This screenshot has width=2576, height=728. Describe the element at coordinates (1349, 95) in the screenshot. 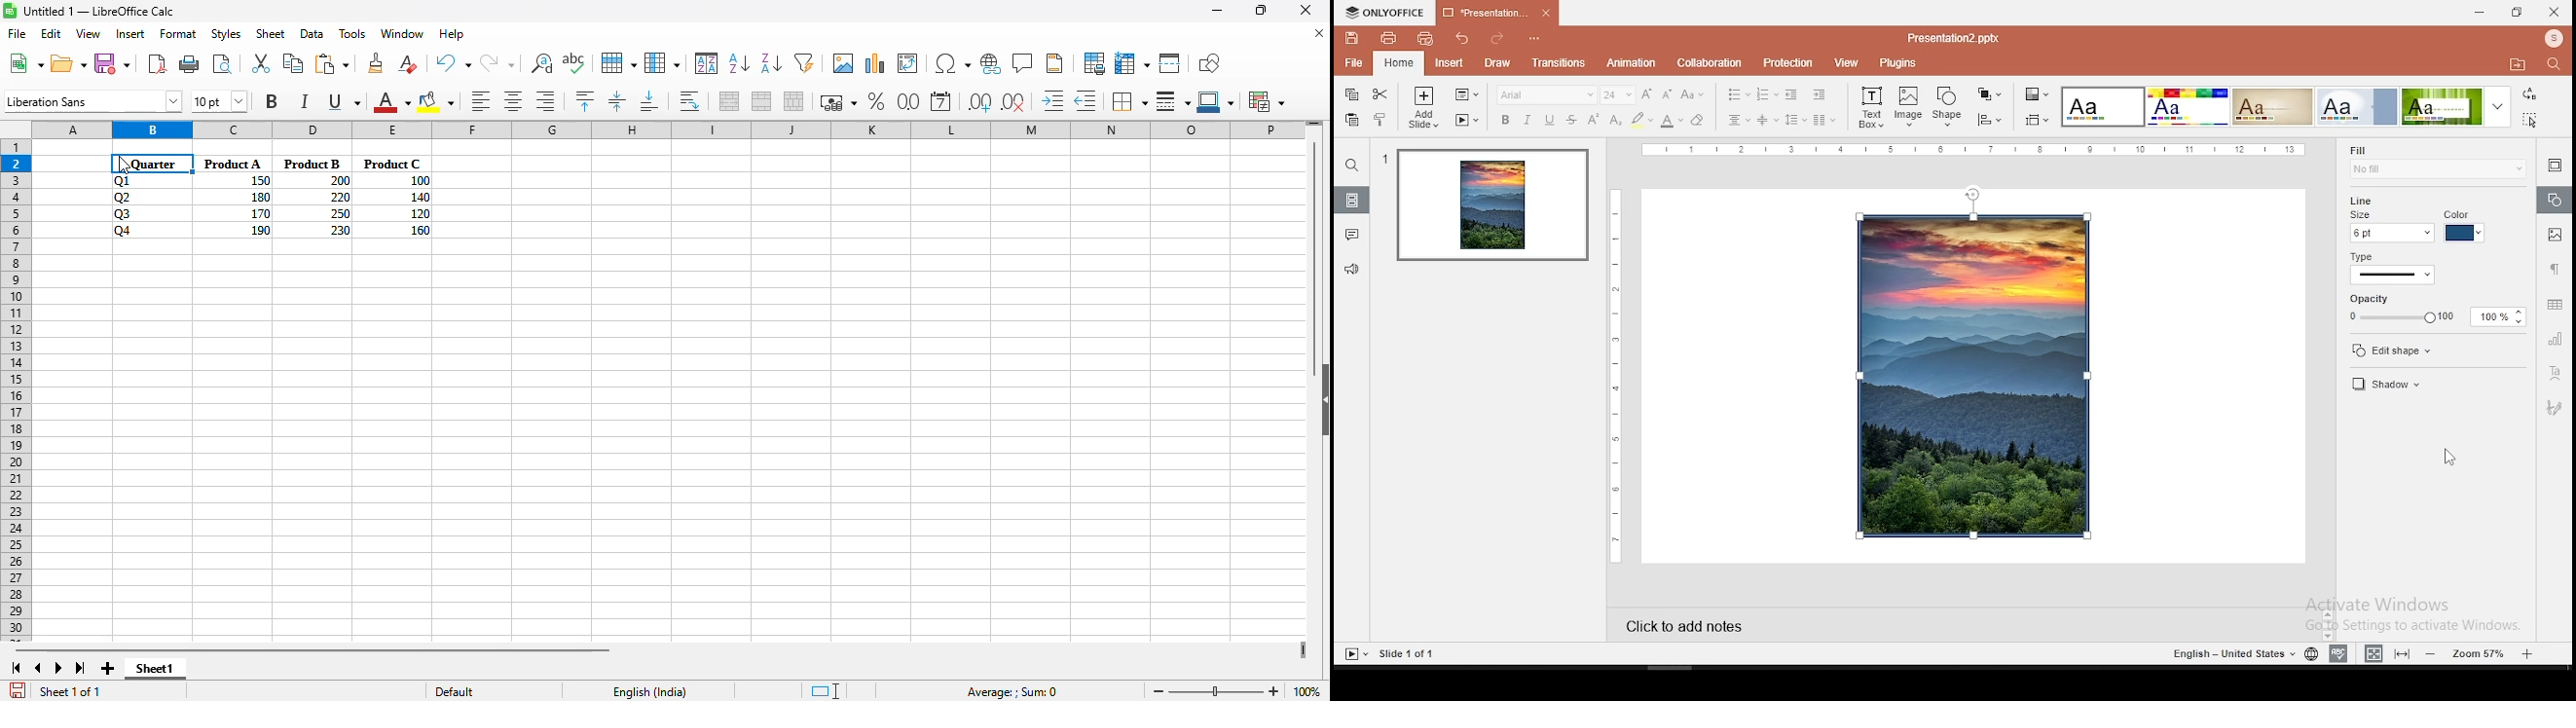

I see `copy` at that location.